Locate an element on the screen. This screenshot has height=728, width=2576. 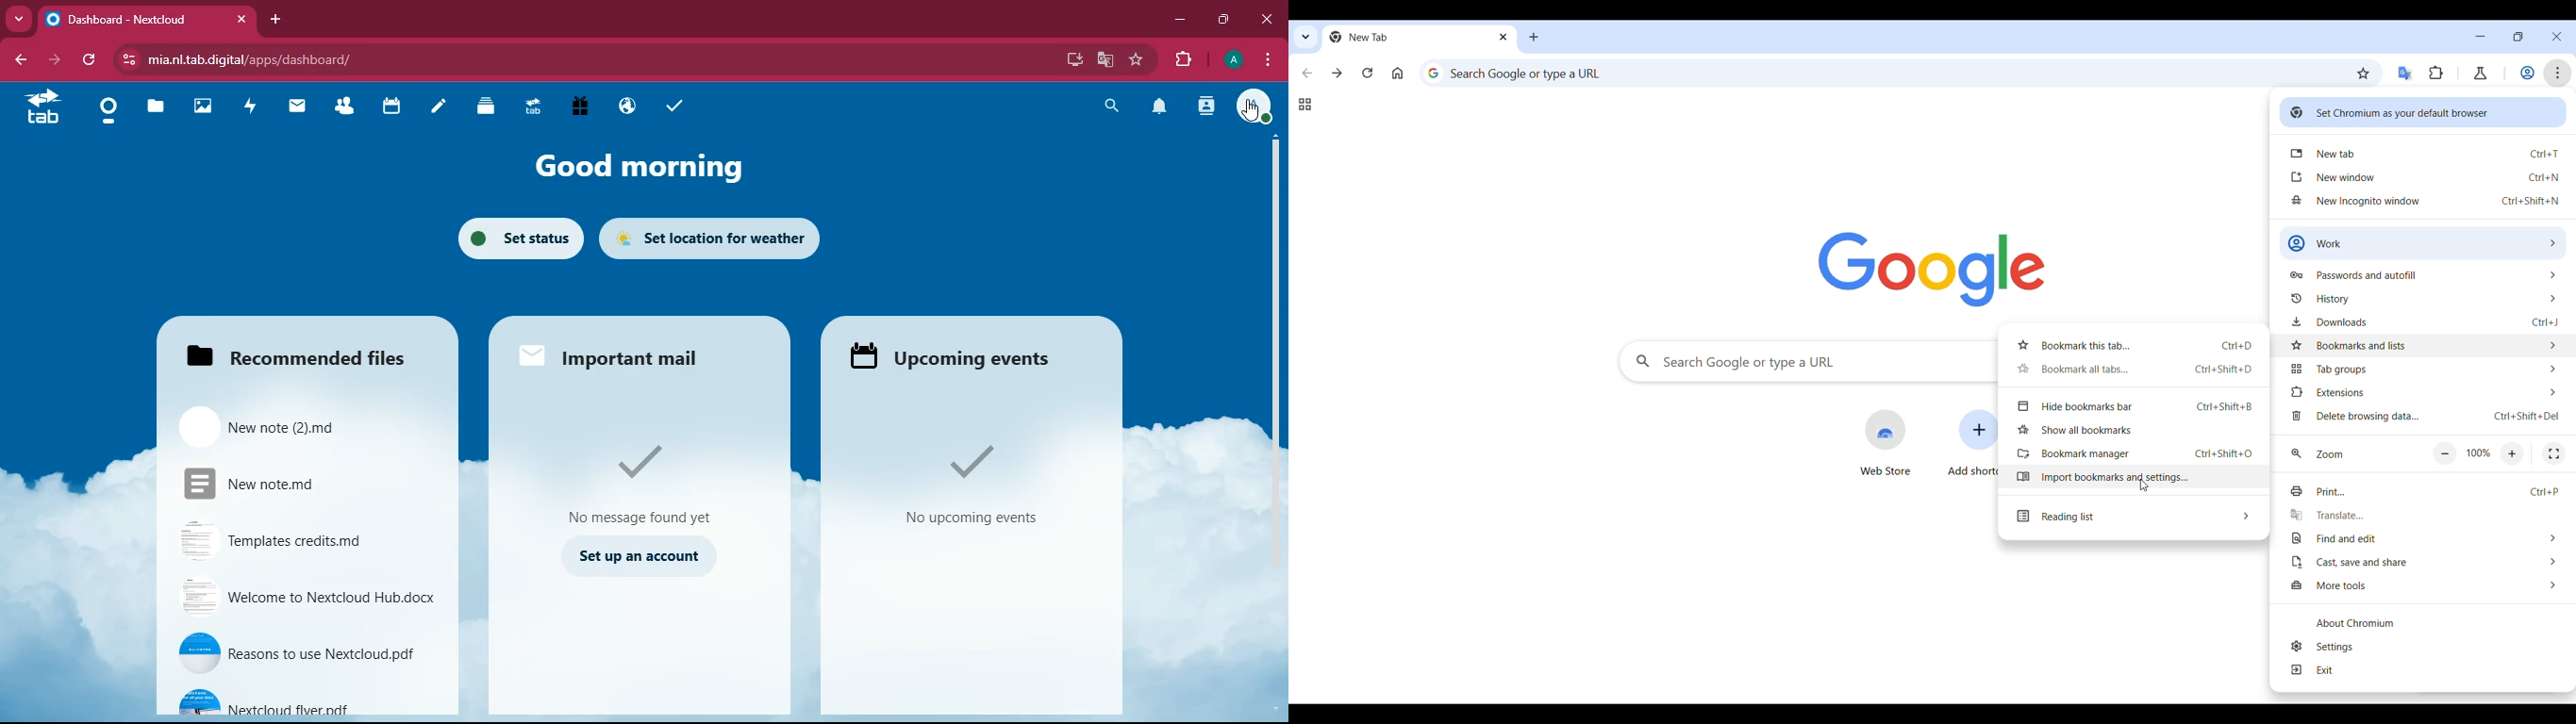
Account is located at coordinates (1255, 106).